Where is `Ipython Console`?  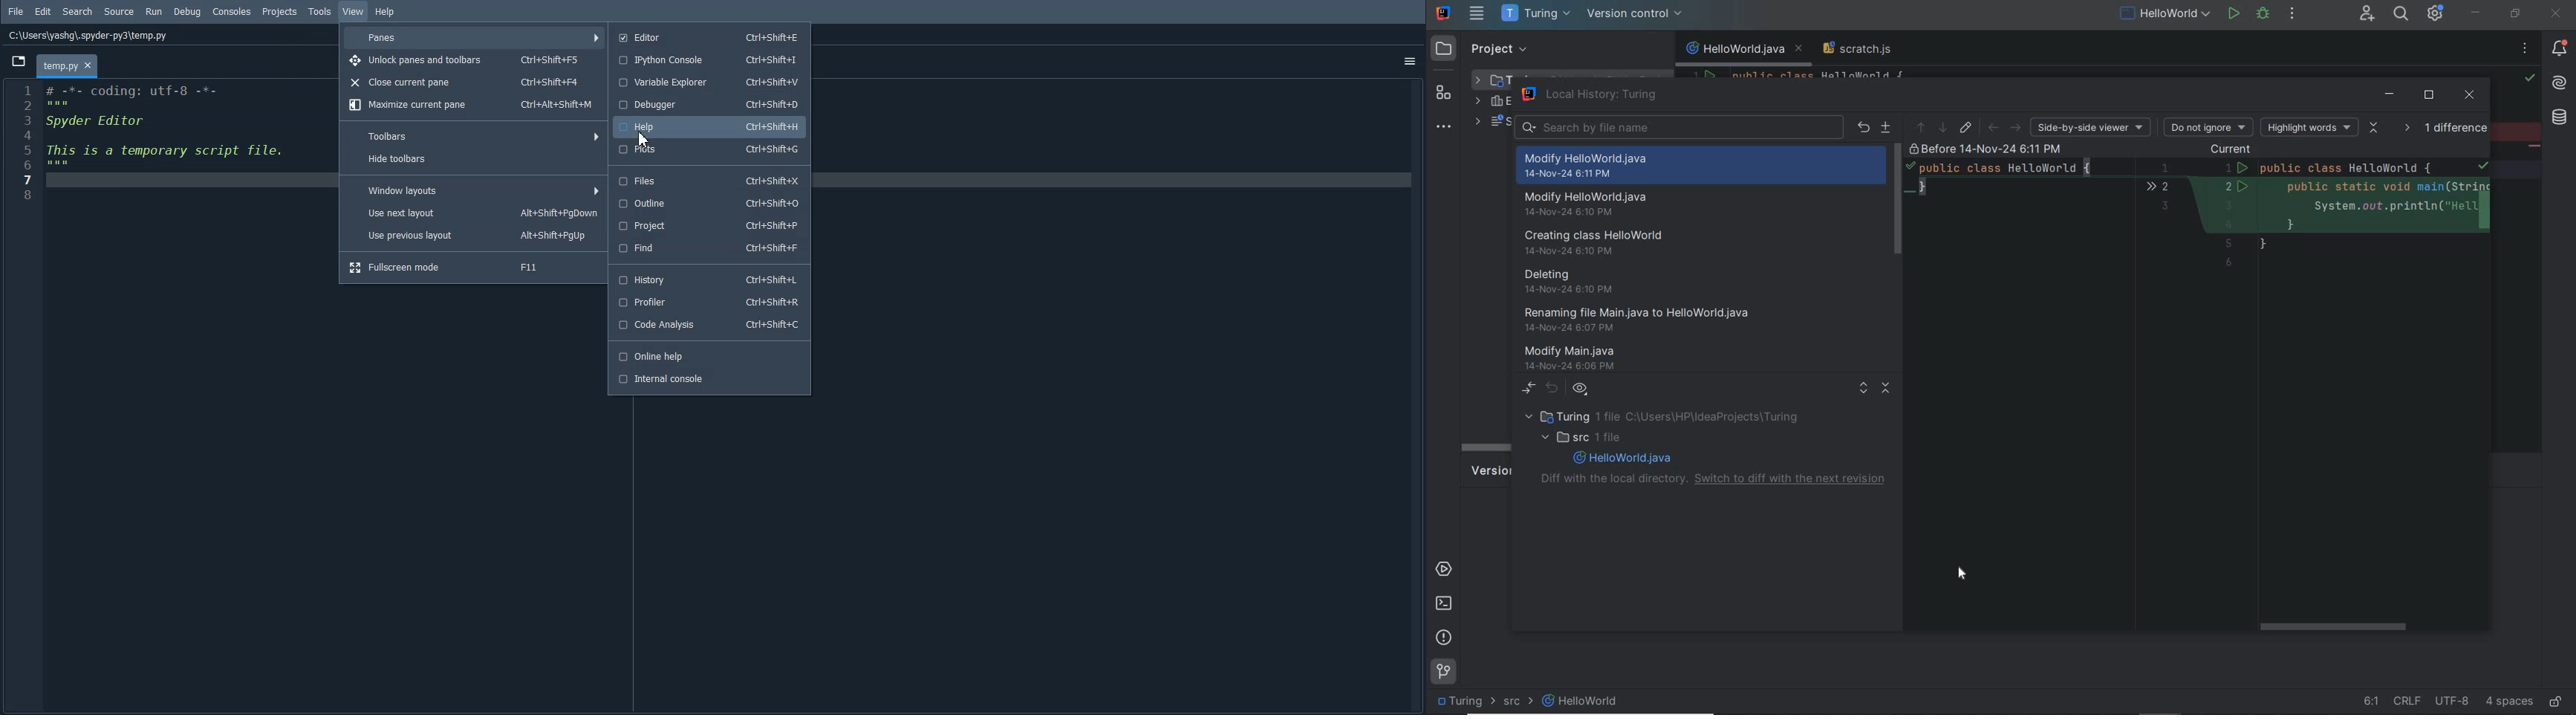 Ipython Console is located at coordinates (709, 59).